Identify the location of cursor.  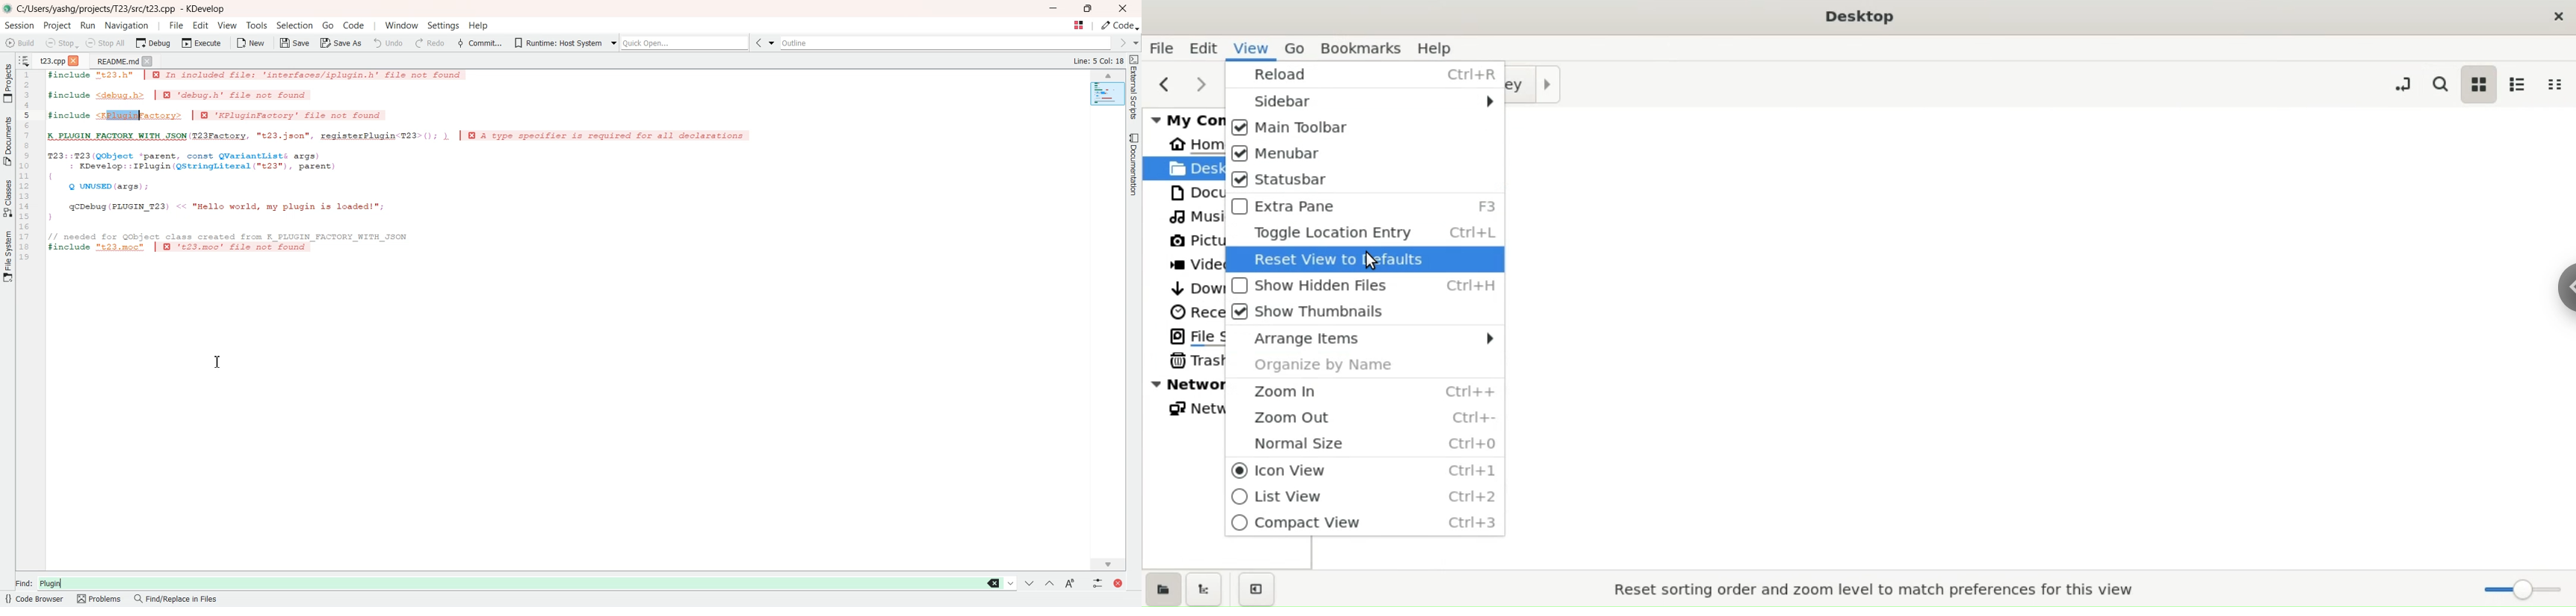
(1375, 259).